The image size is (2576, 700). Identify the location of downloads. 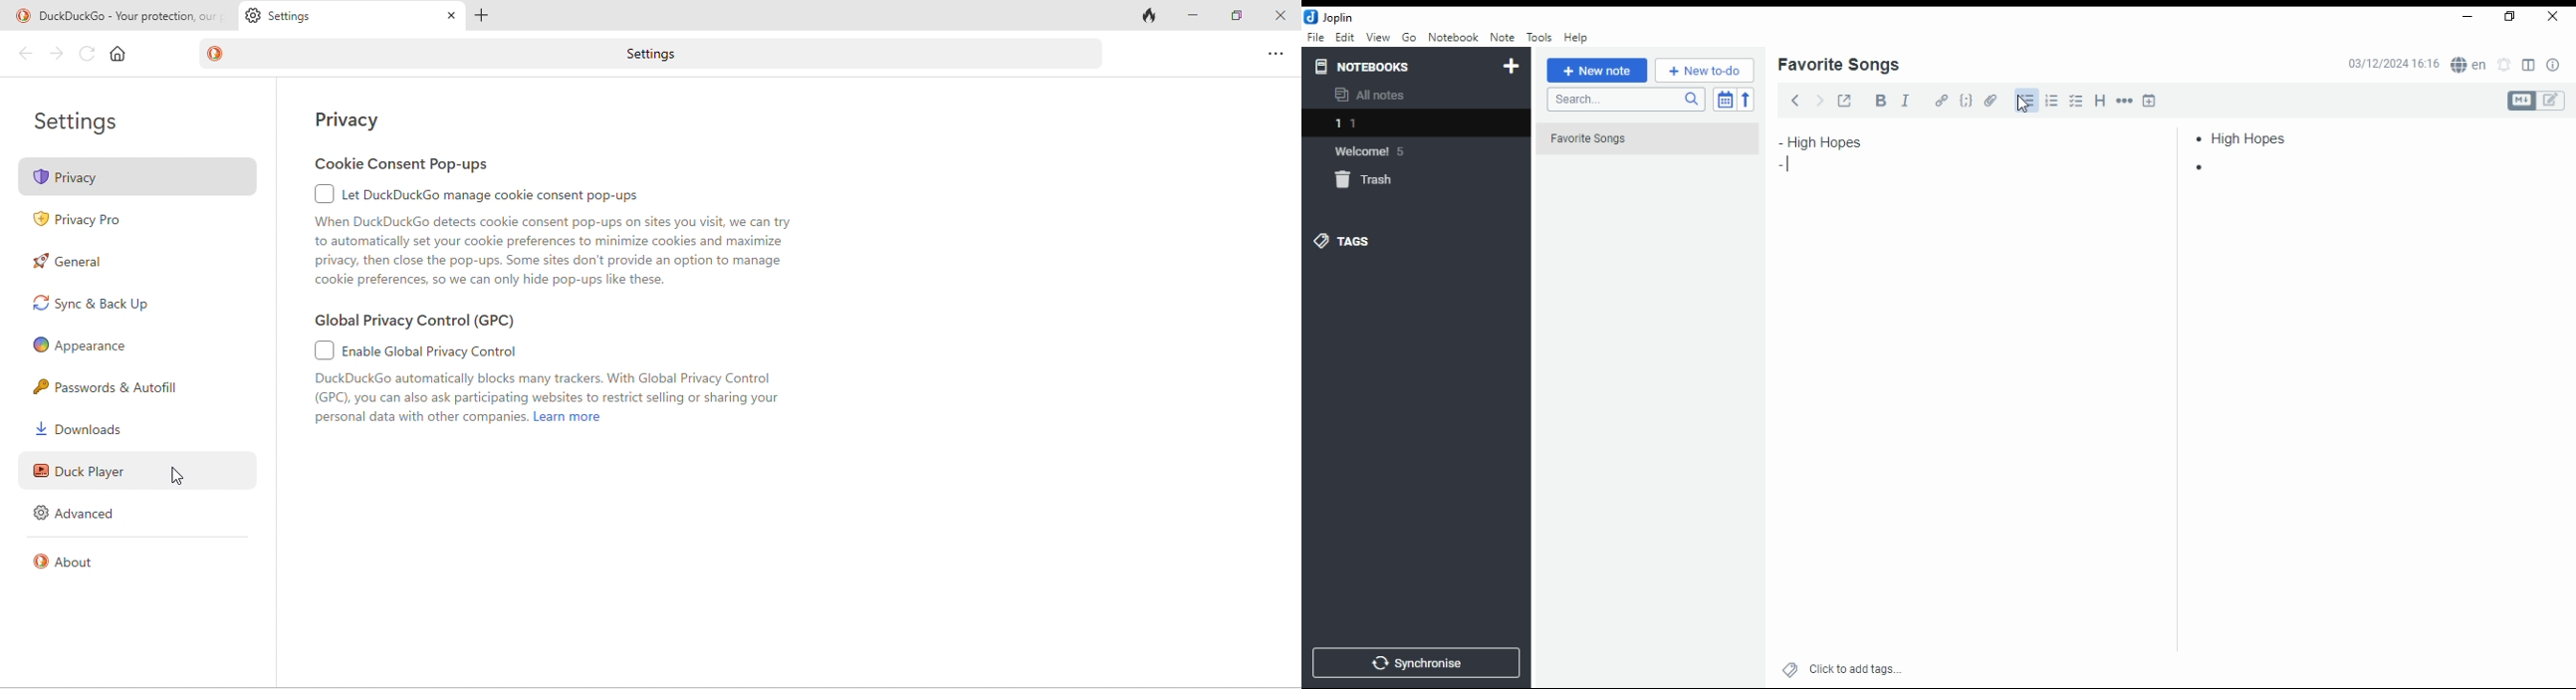
(91, 428).